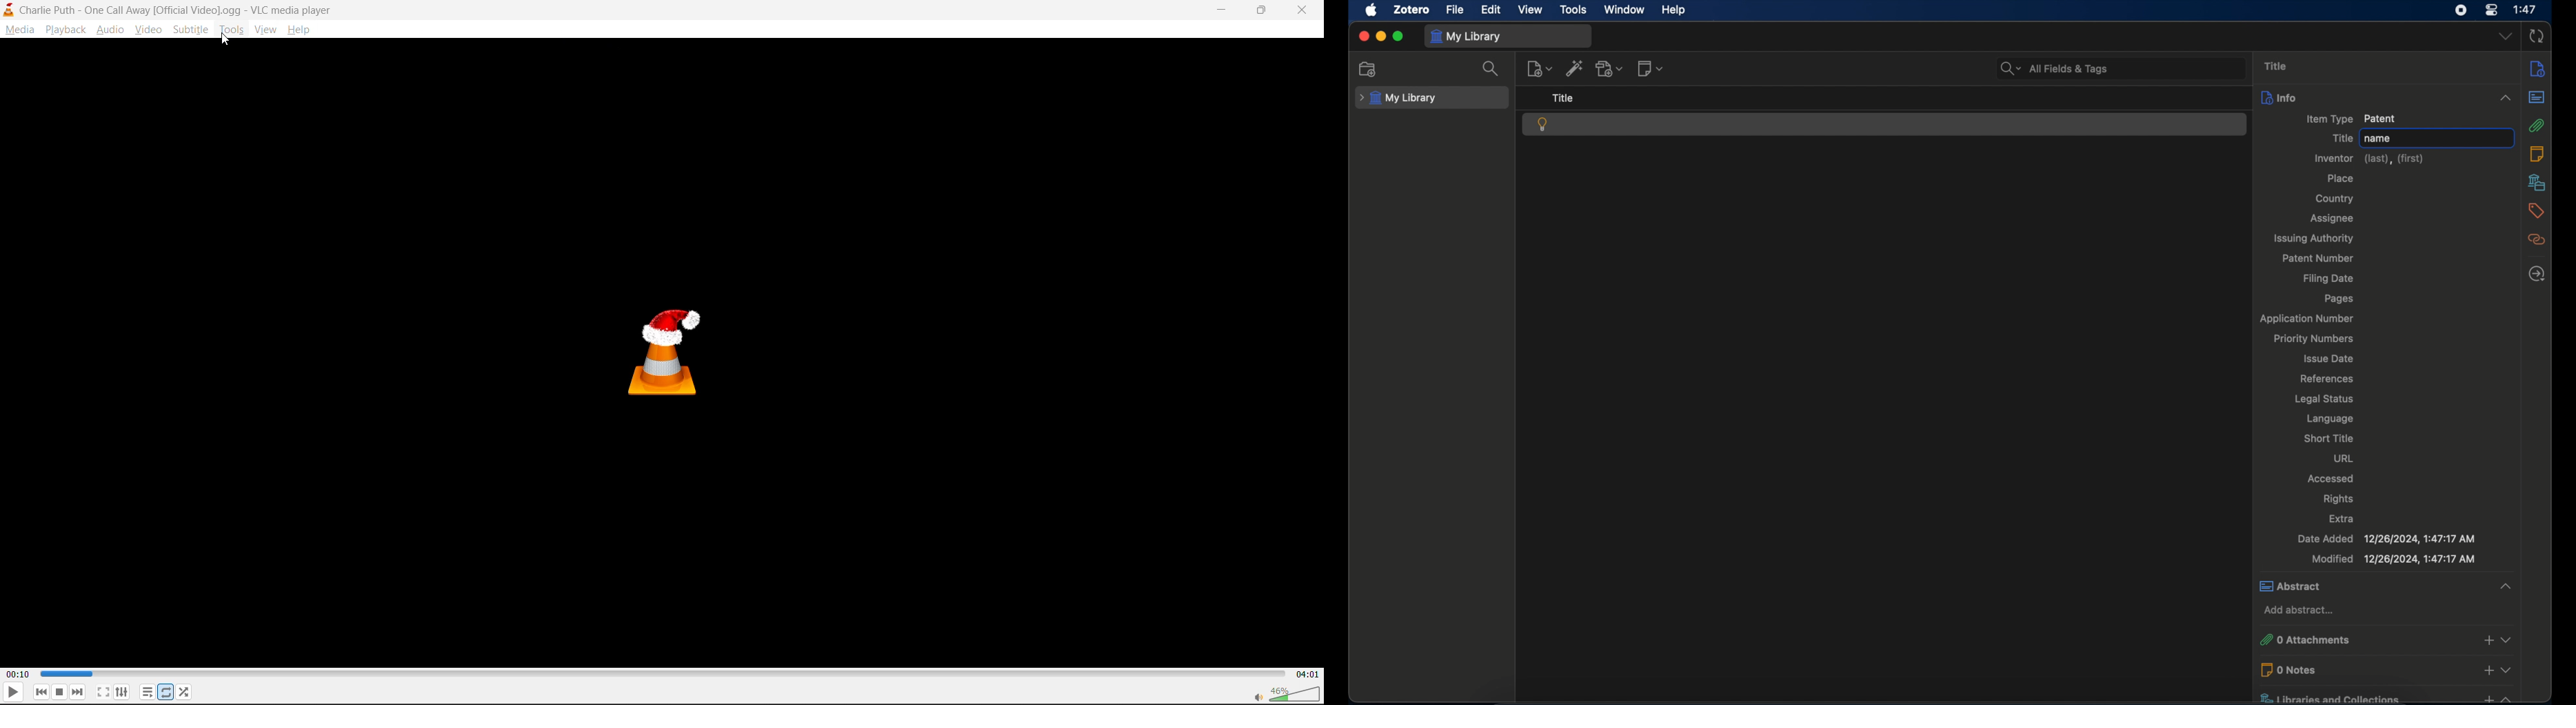  I want to click on view, so click(1531, 10).